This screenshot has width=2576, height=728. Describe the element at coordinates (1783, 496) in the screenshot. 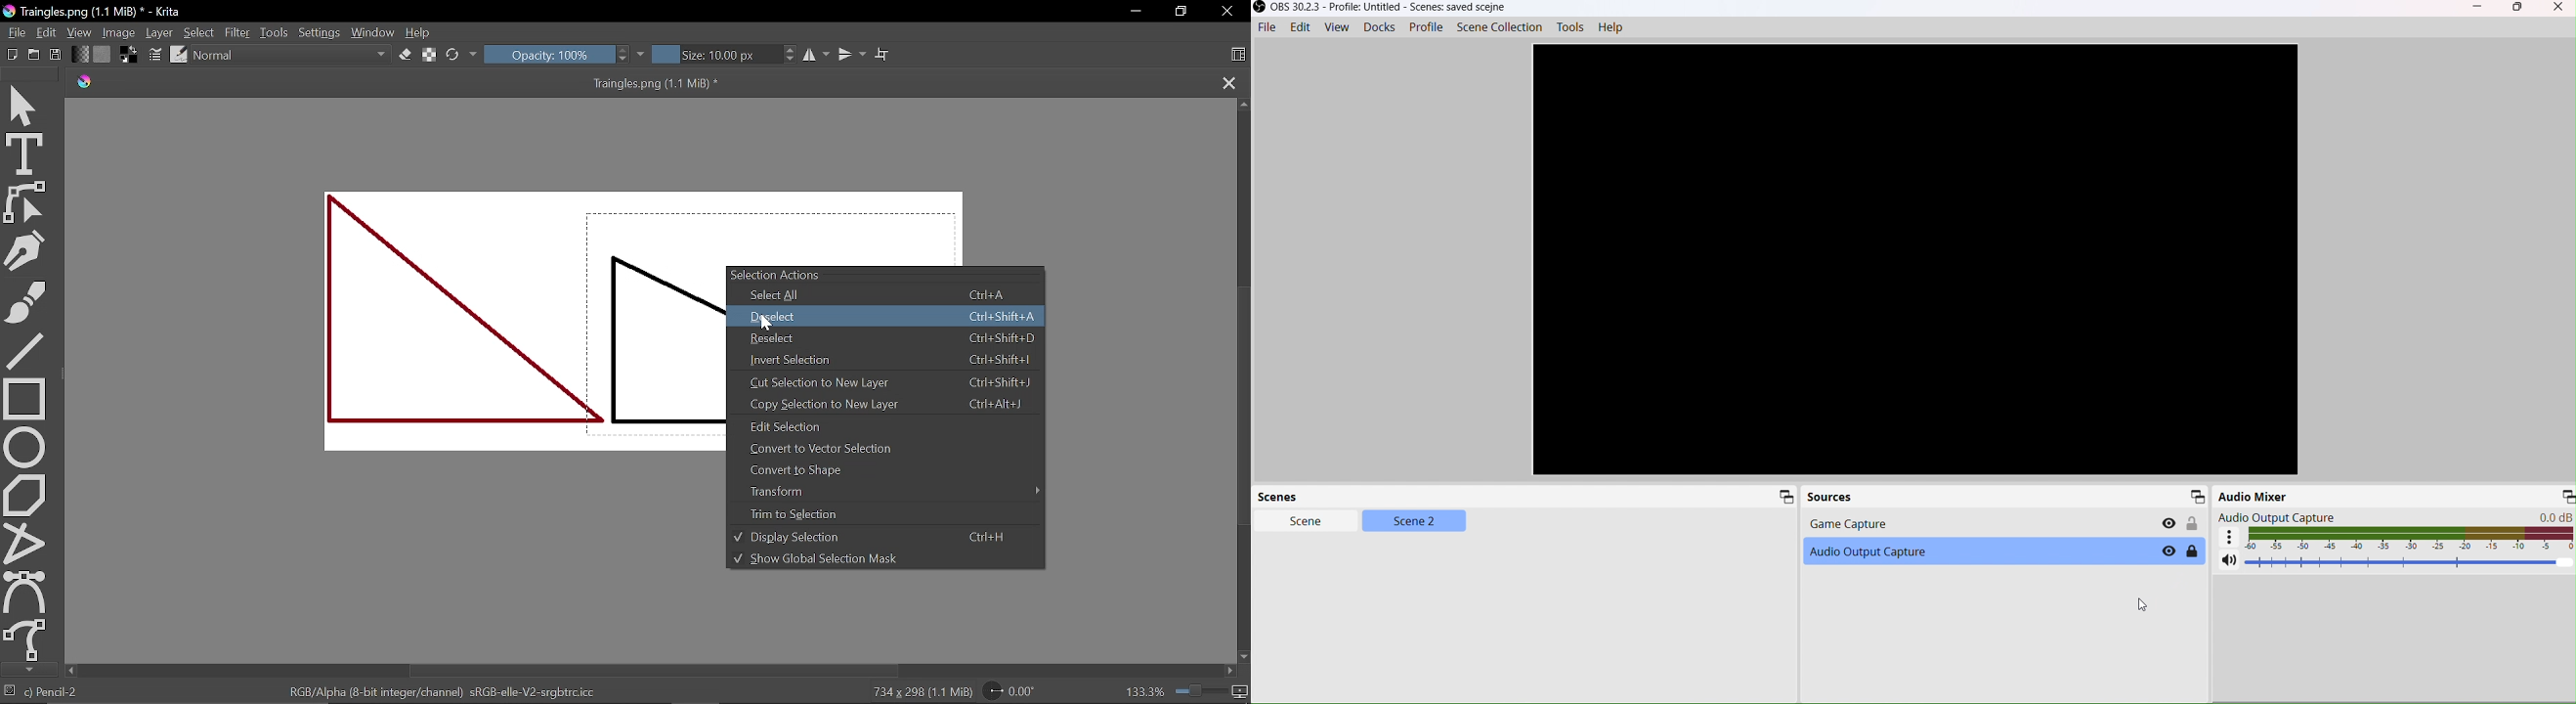

I see `Scene icon` at that location.